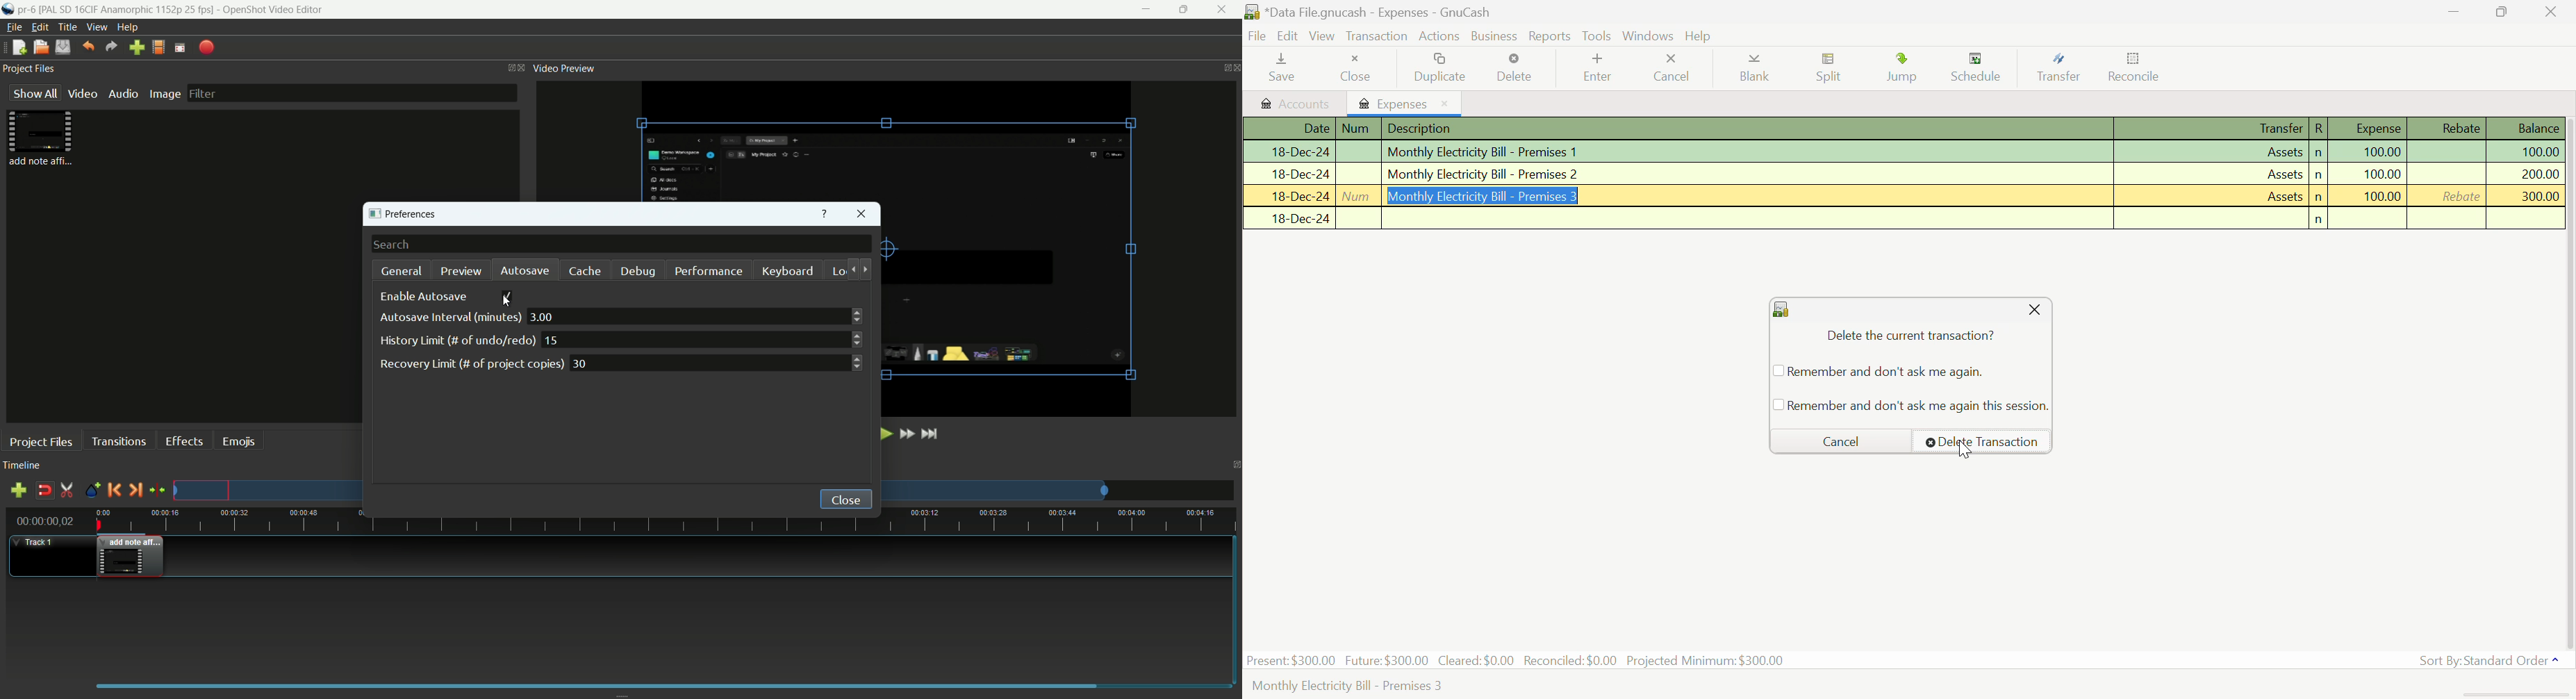 The height and width of the screenshot is (700, 2576). What do you see at coordinates (159, 47) in the screenshot?
I see `profile` at bounding box center [159, 47].